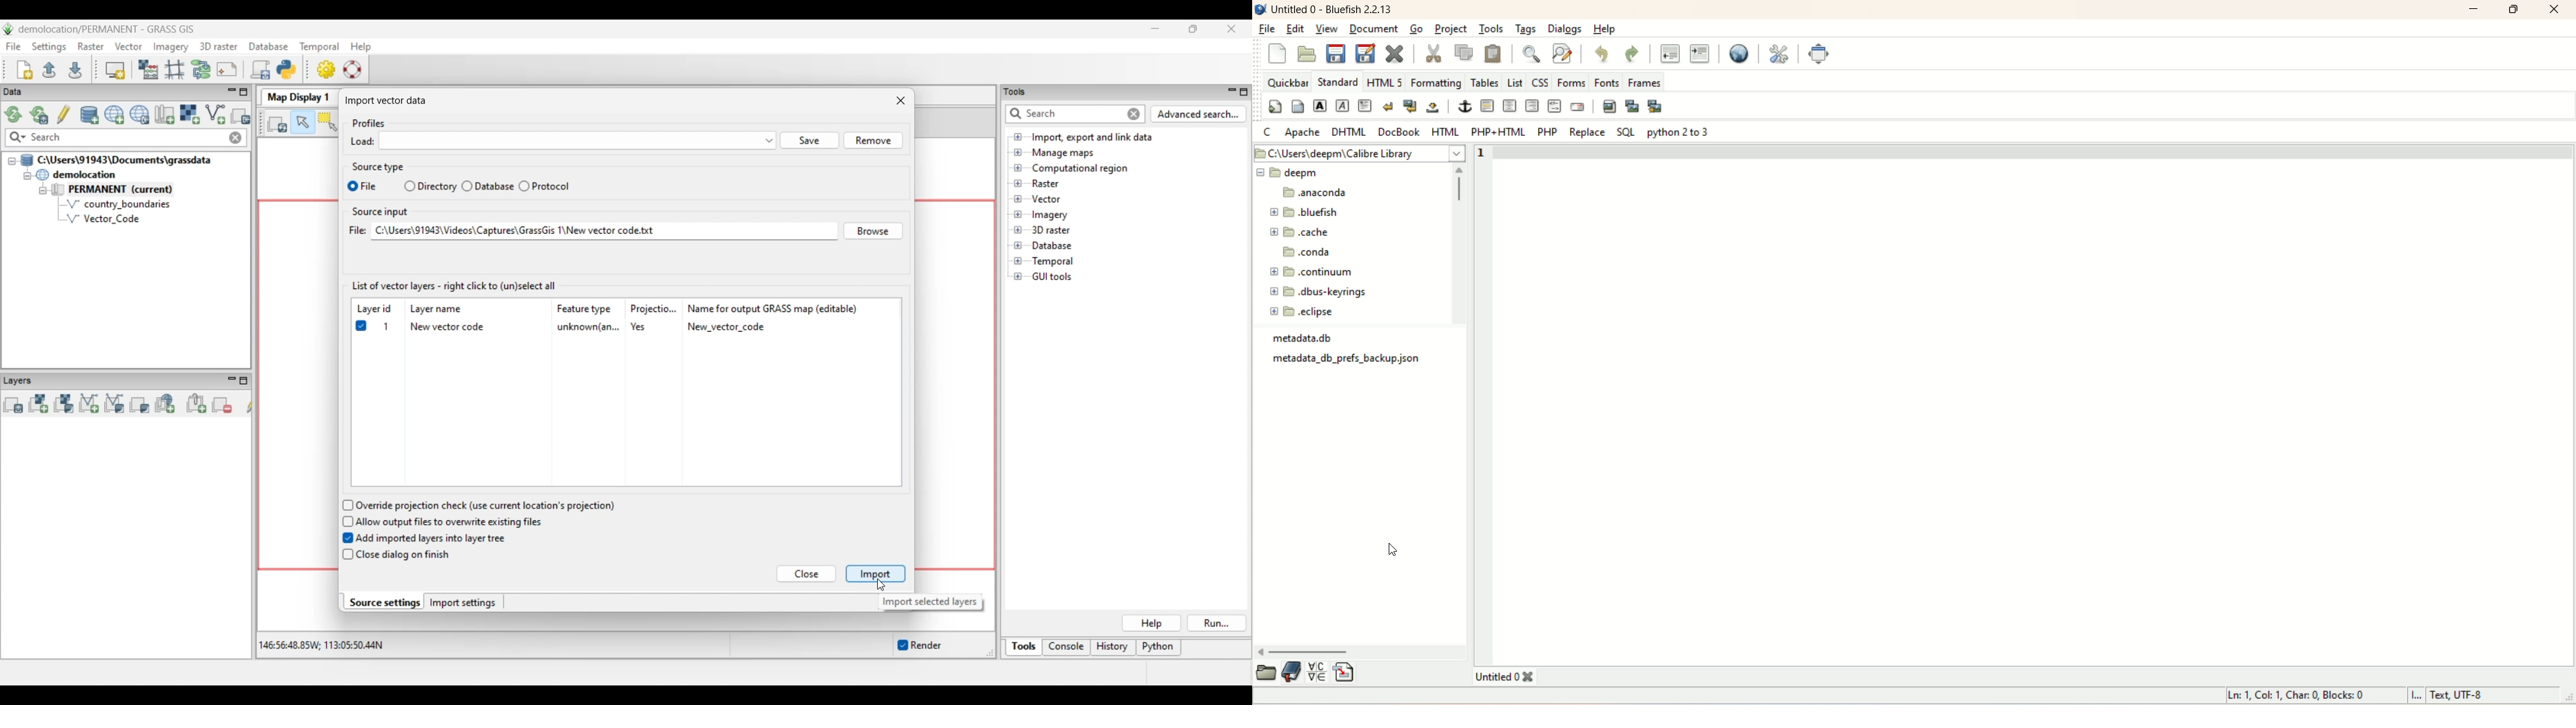 This screenshot has width=2576, height=728. I want to click on Python 2 to 3, so click(1680, 133).